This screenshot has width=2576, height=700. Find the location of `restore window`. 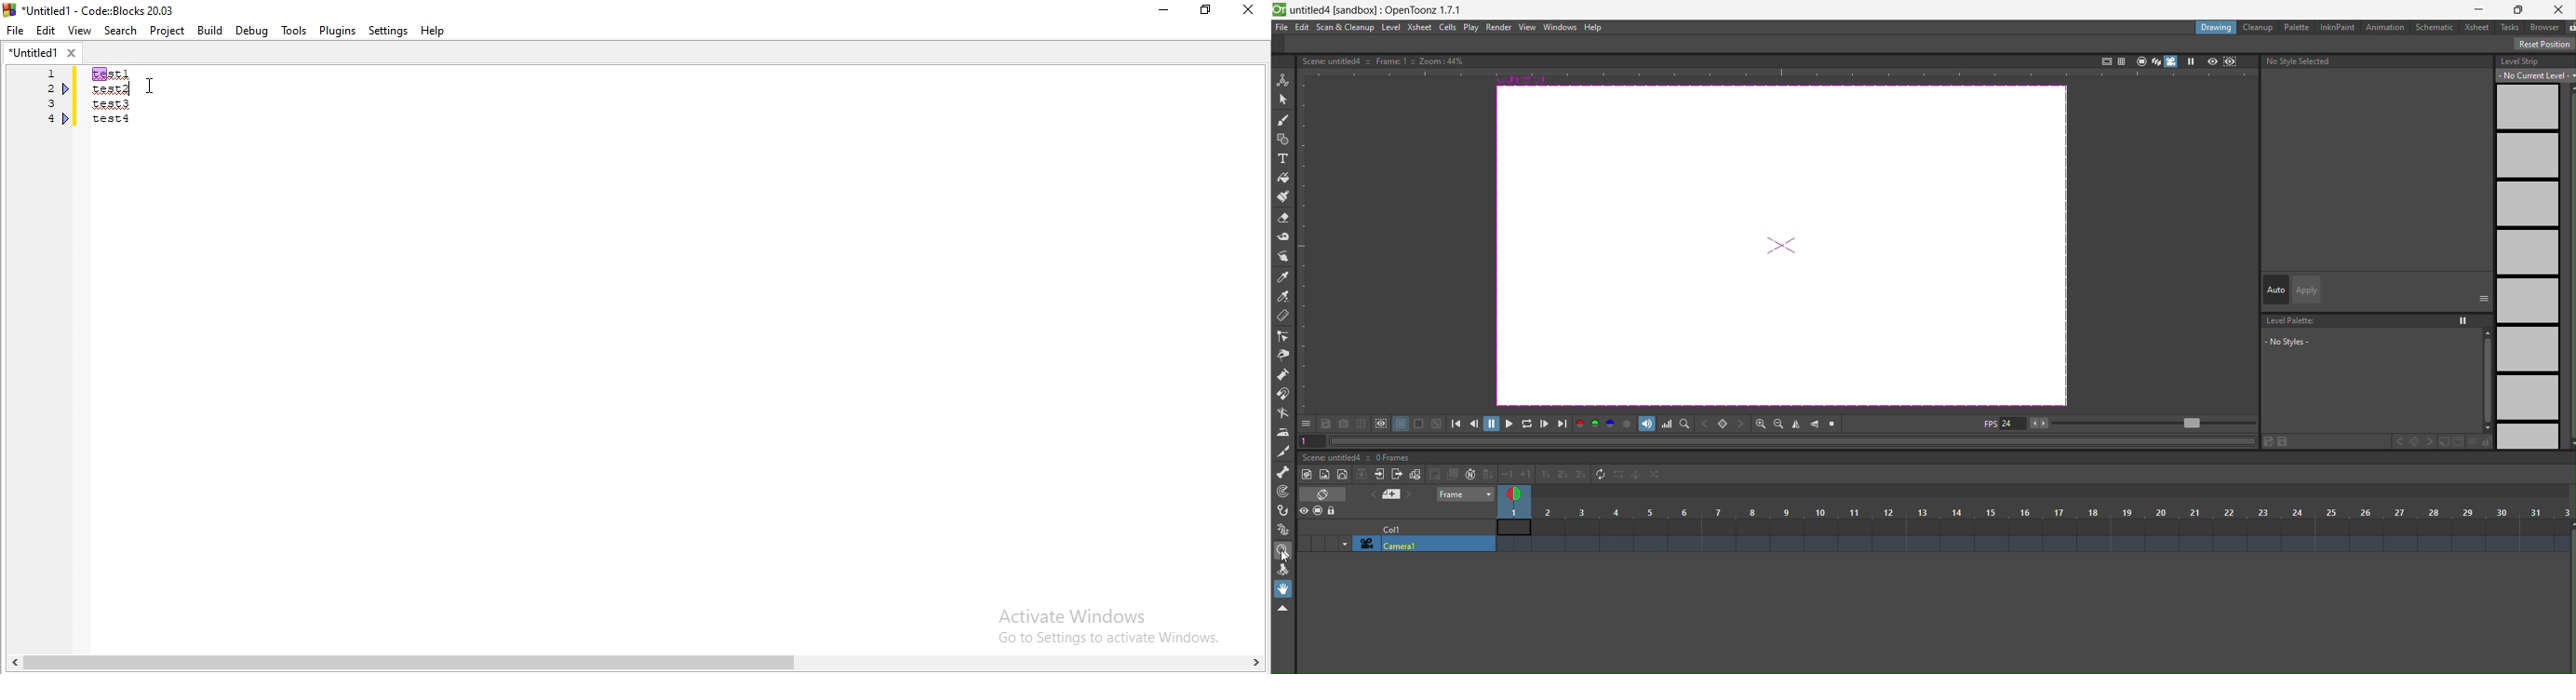

restore window is located at coordinates (2519, 10).